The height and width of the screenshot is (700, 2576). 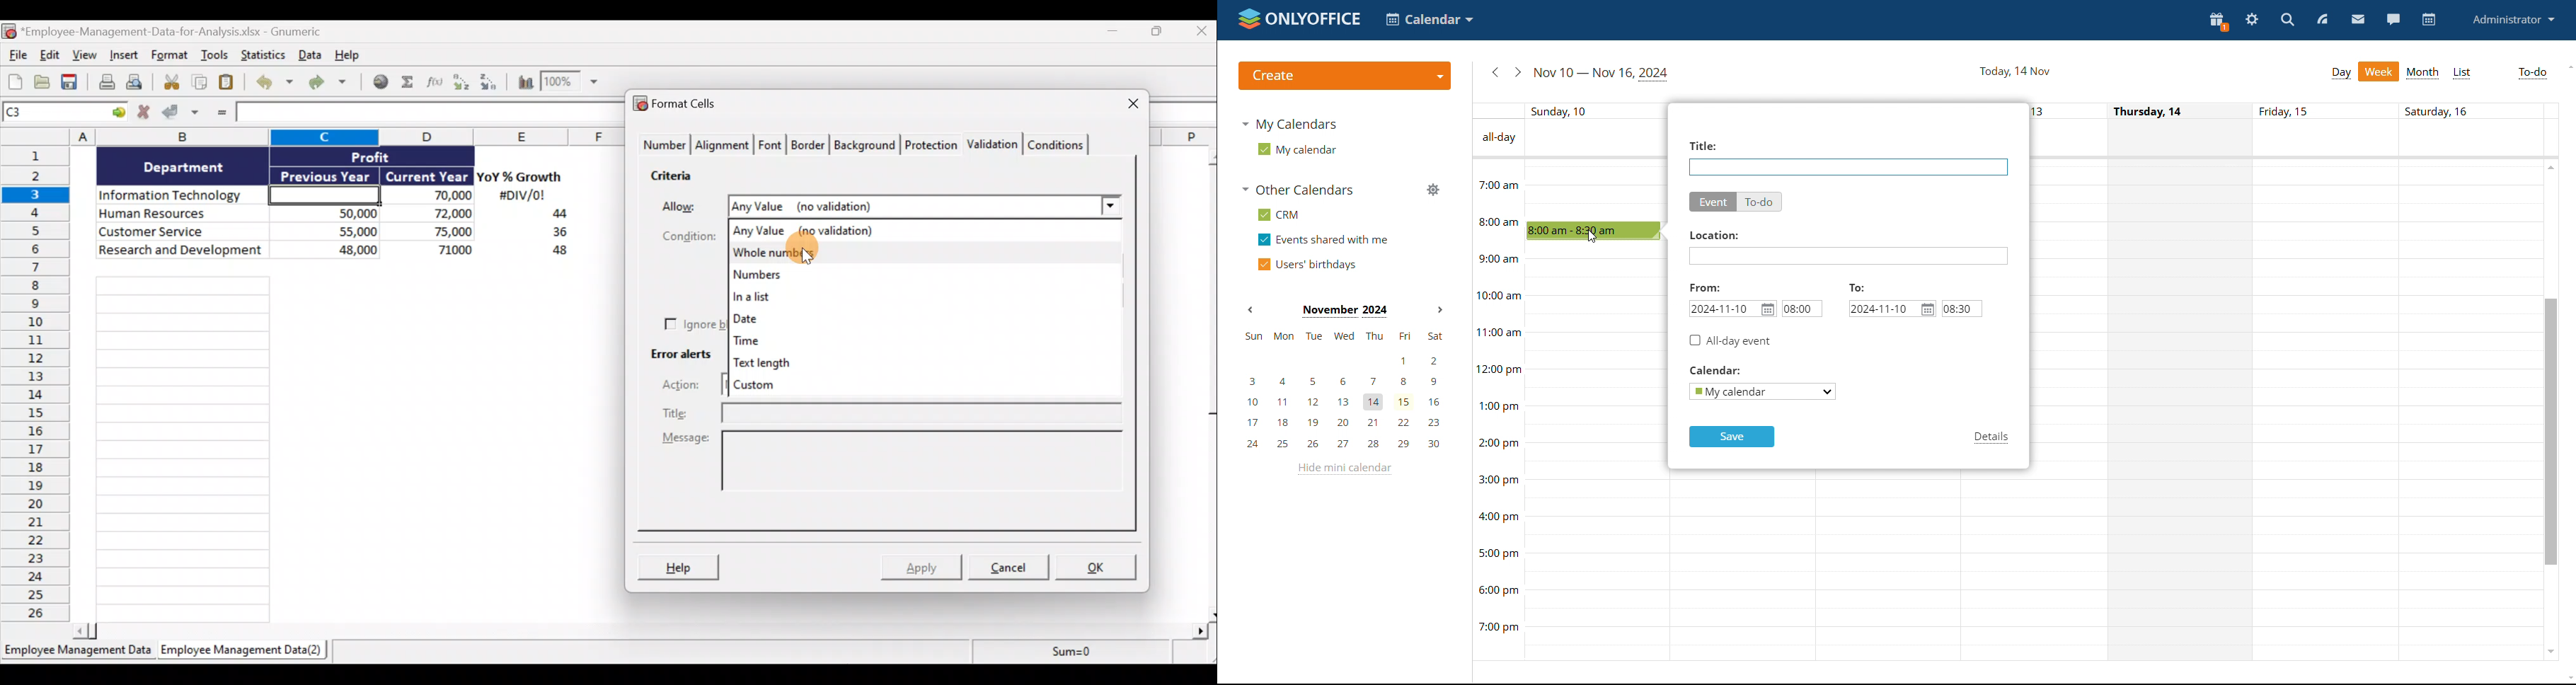 What do you see at coordinates (487, 80) in the screenshot?
I see `Sort descending` at bounding box center [487, 80].